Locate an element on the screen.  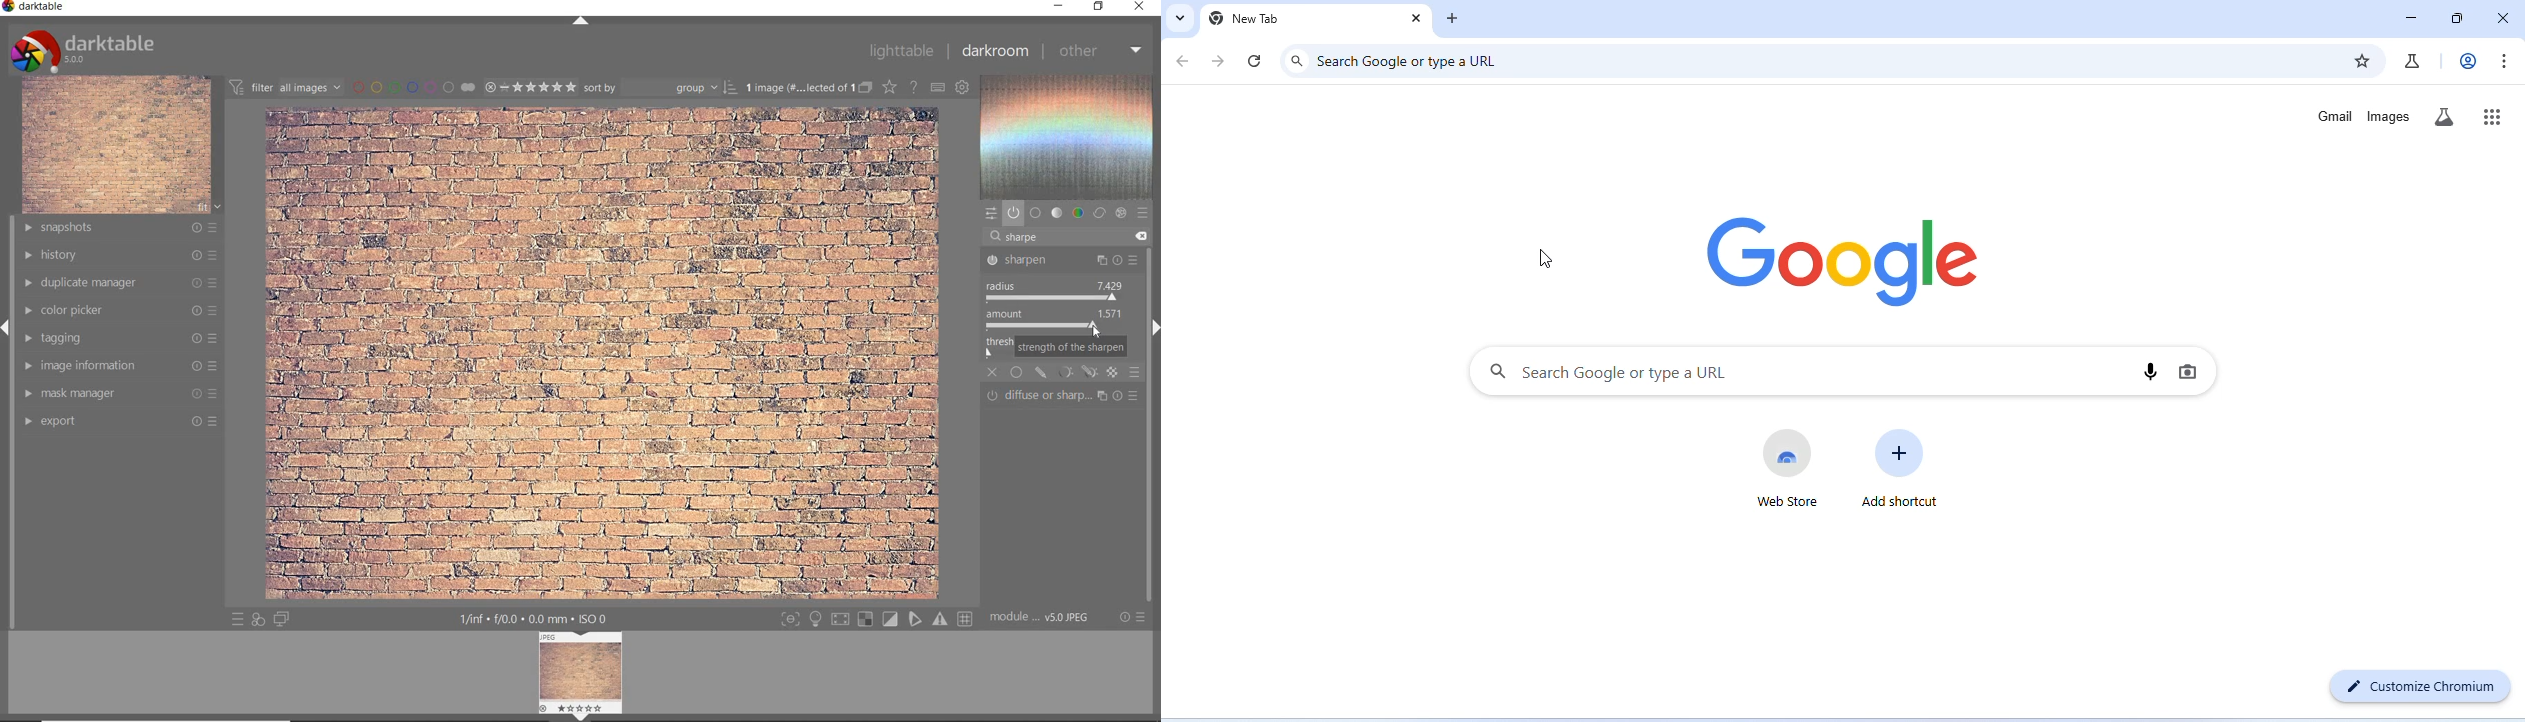
color picker is located at coordinates (122, 311).